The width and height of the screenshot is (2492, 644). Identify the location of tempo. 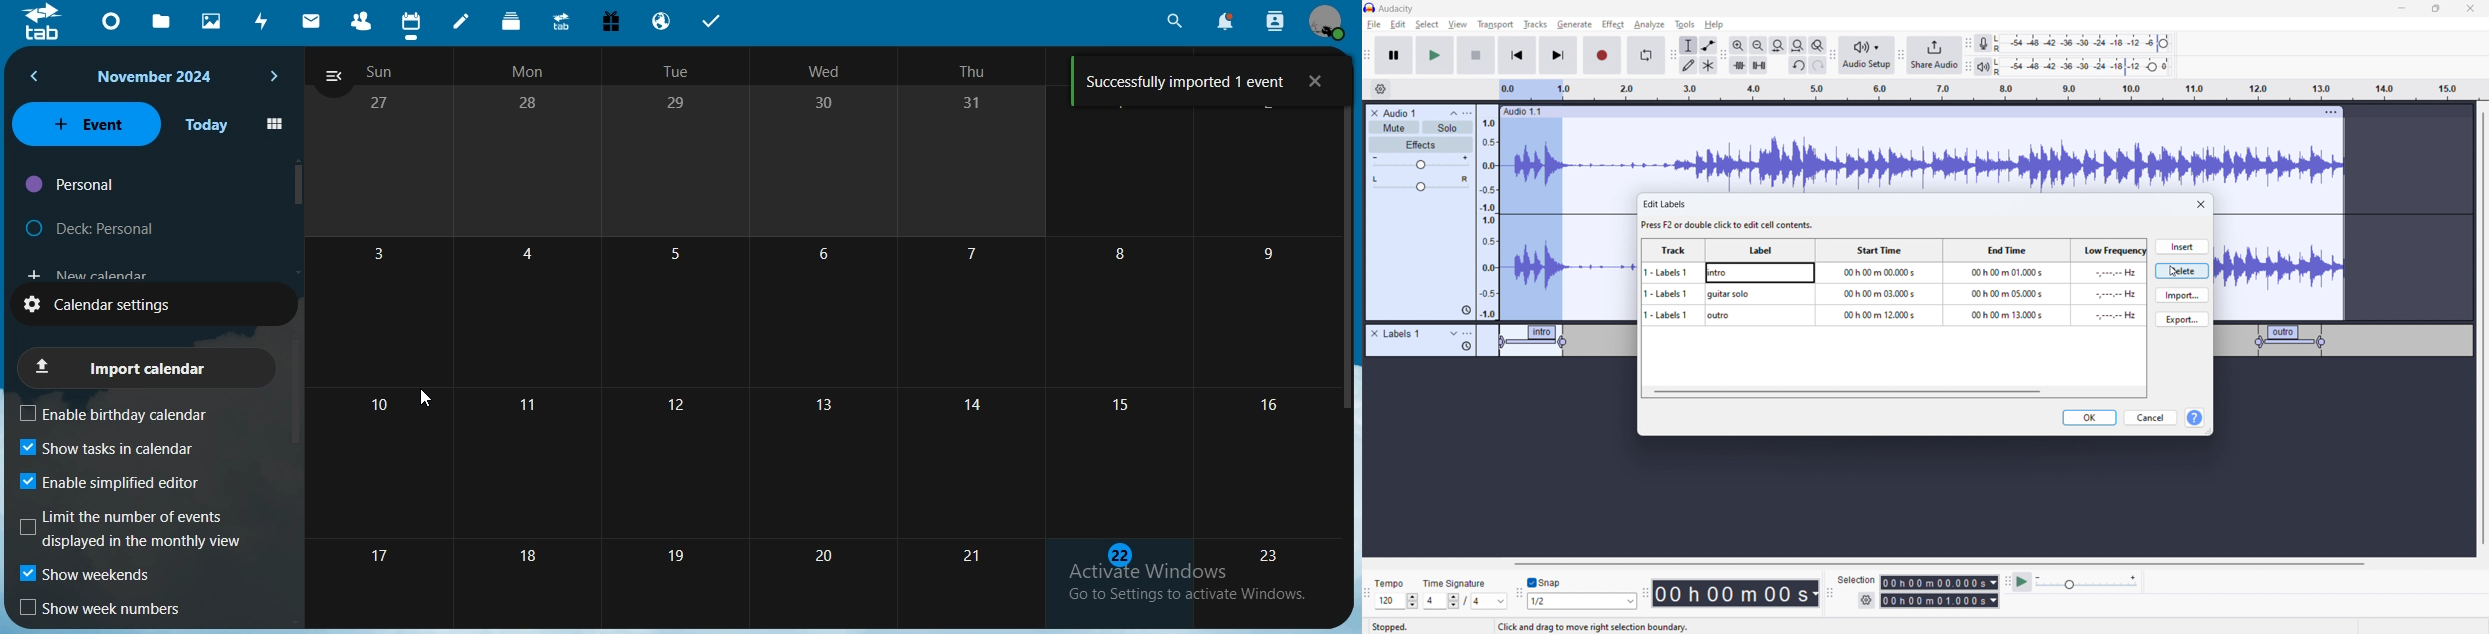
(1397, 583).